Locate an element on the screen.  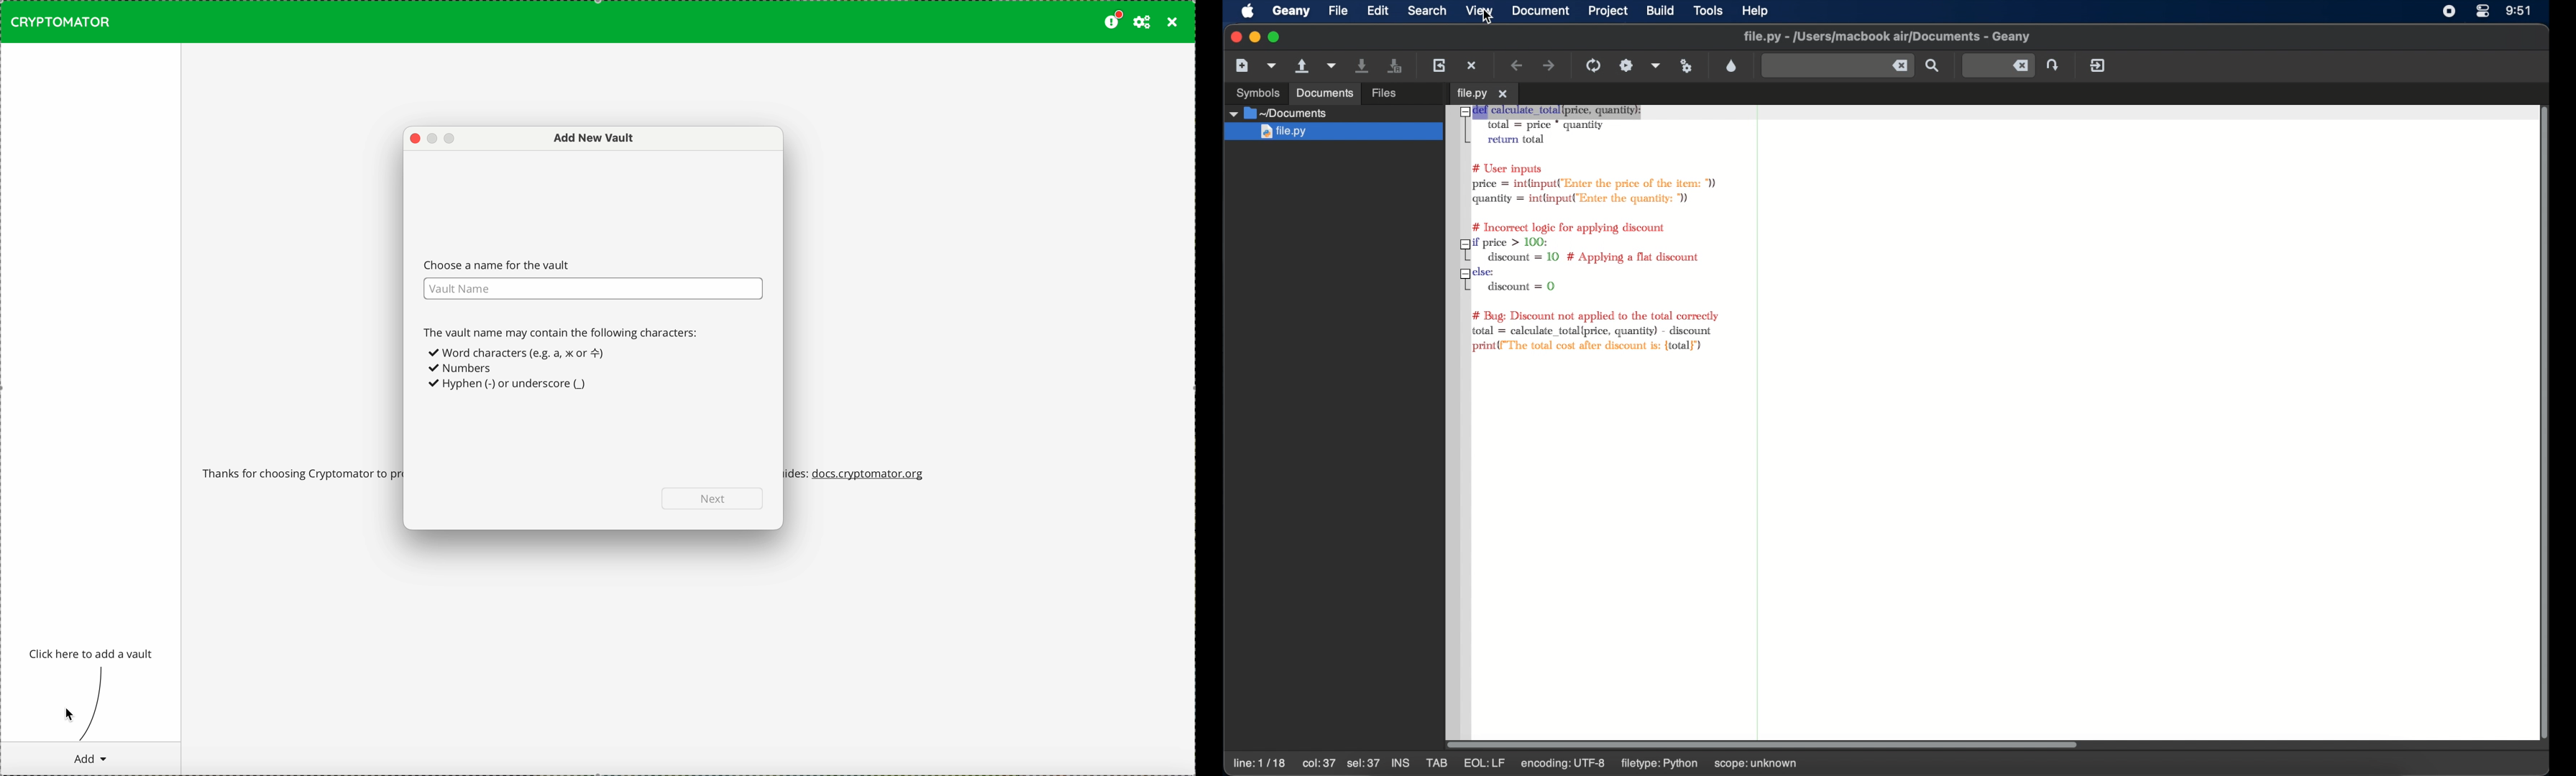
Hyphrn (-) or underscore (_) is located at coordinates (510, 386).